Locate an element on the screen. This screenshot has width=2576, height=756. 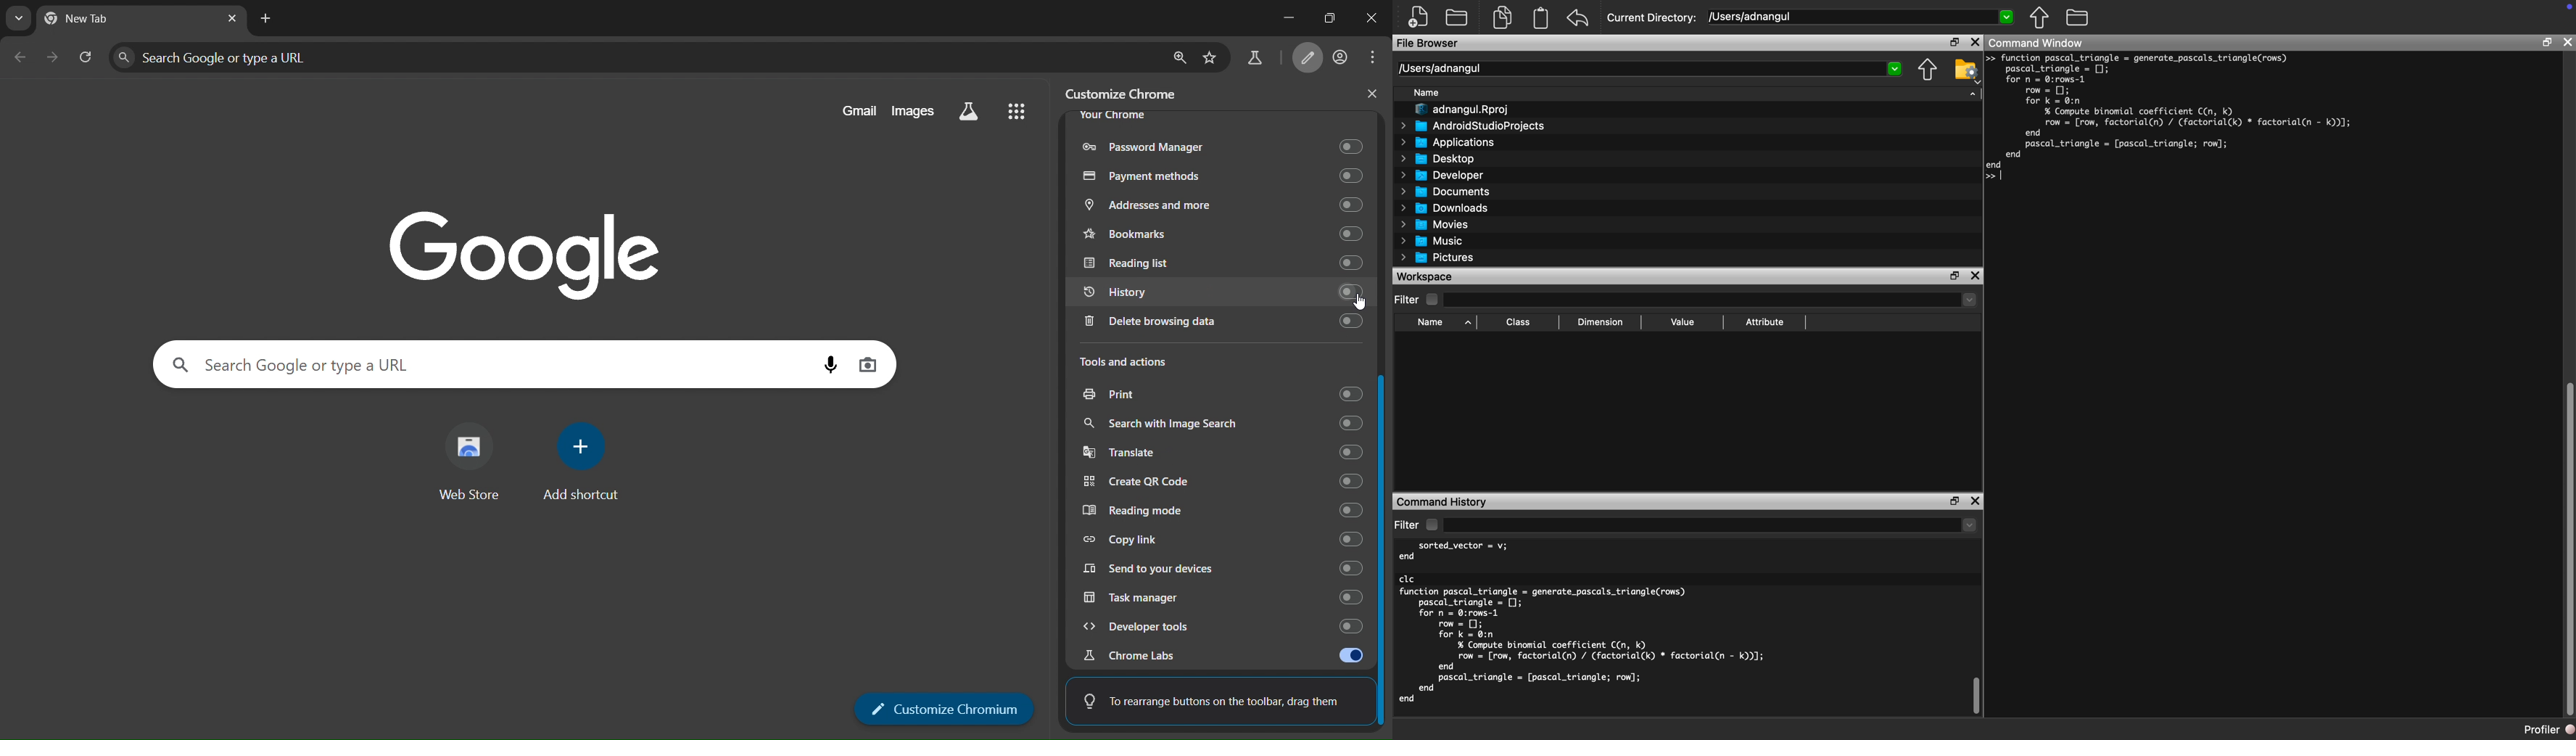
To rearrange buttons on the toolbar, drag them is located at coordinates (1213, 697).